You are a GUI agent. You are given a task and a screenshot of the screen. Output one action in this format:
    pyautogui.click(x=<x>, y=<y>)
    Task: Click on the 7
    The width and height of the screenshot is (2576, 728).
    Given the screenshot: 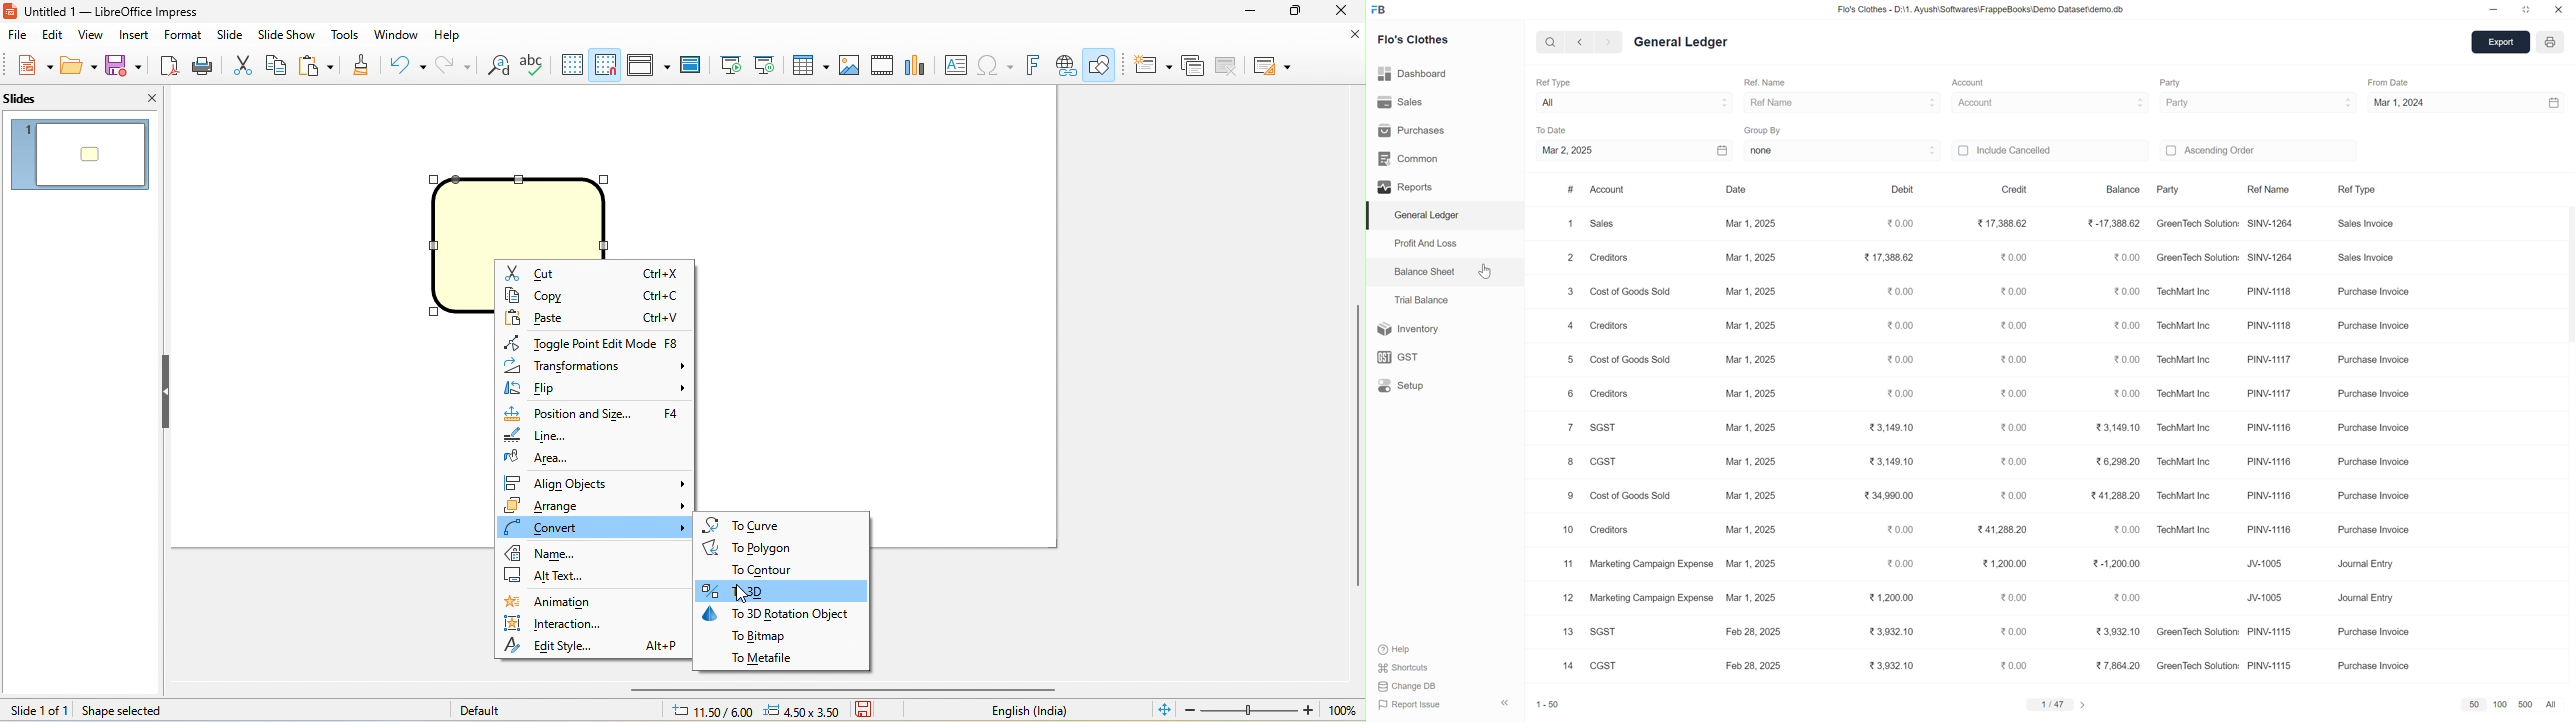 What is the action you would take?
    pyautogui.click(x=1571, y=427)
    